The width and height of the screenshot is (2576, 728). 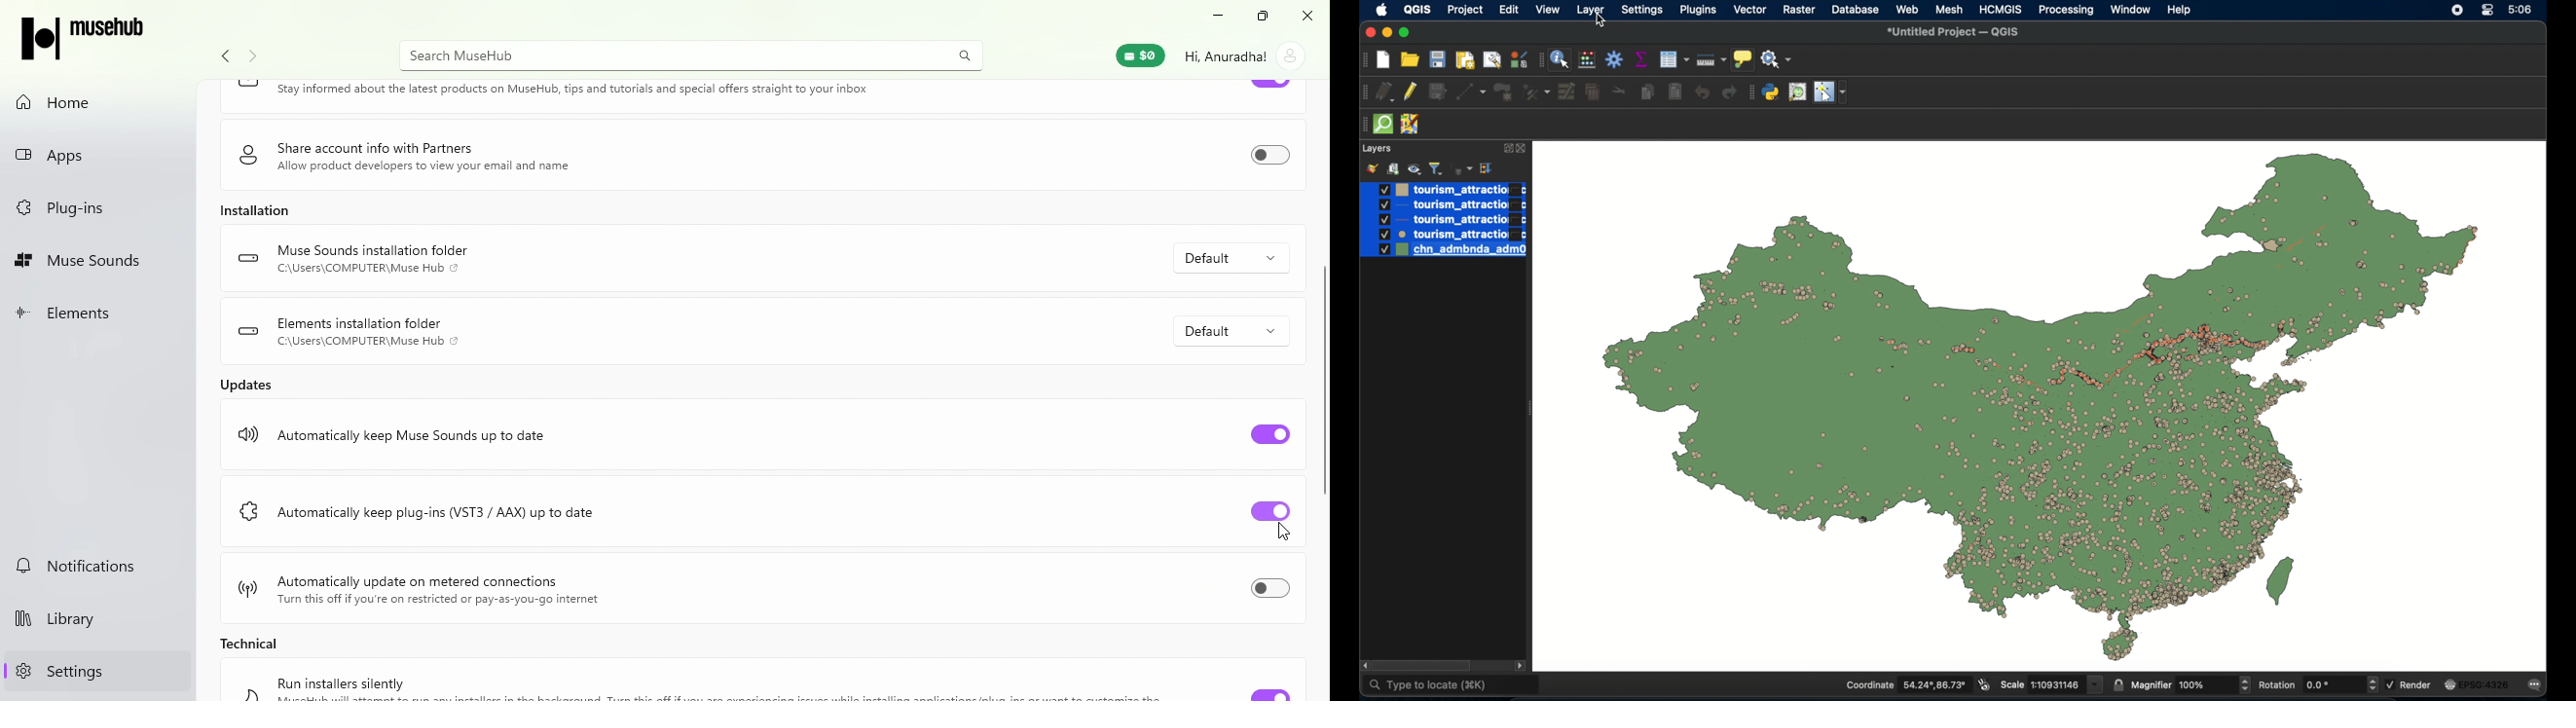 I want to click on logo, so click(x=247, y=431).